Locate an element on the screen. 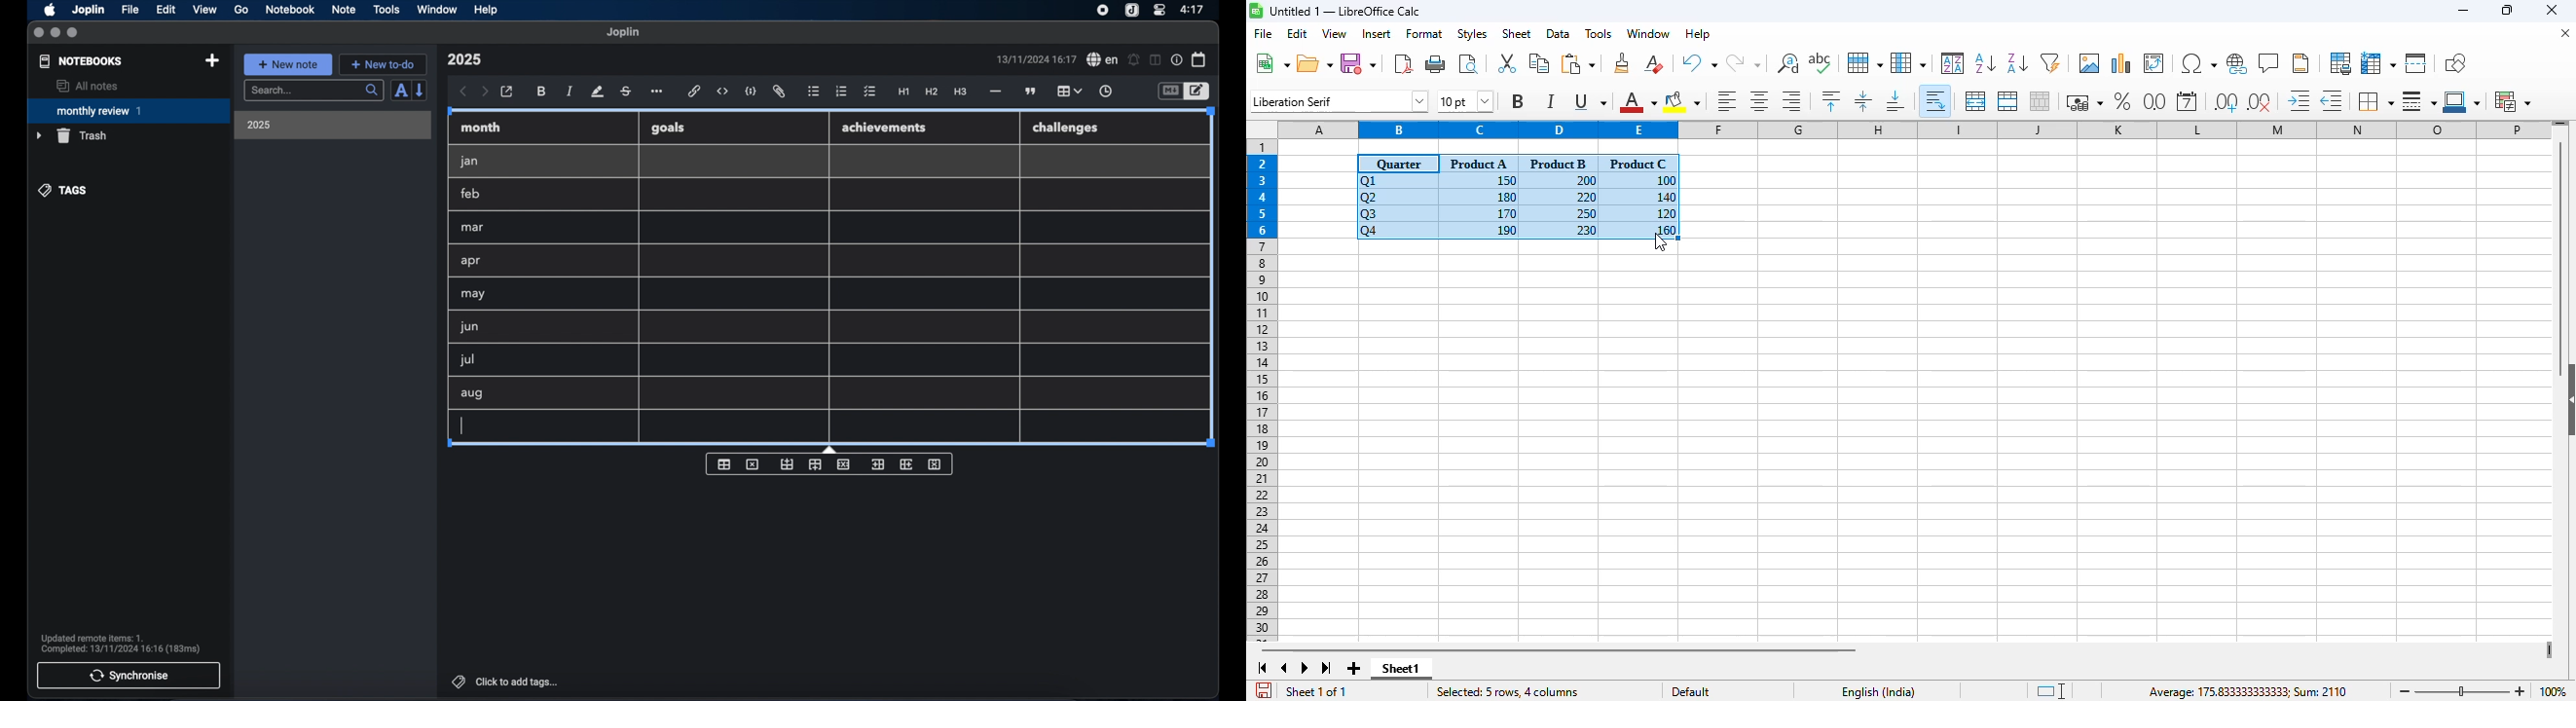  scroll to last sheet is located at coordinates (1327, 669).